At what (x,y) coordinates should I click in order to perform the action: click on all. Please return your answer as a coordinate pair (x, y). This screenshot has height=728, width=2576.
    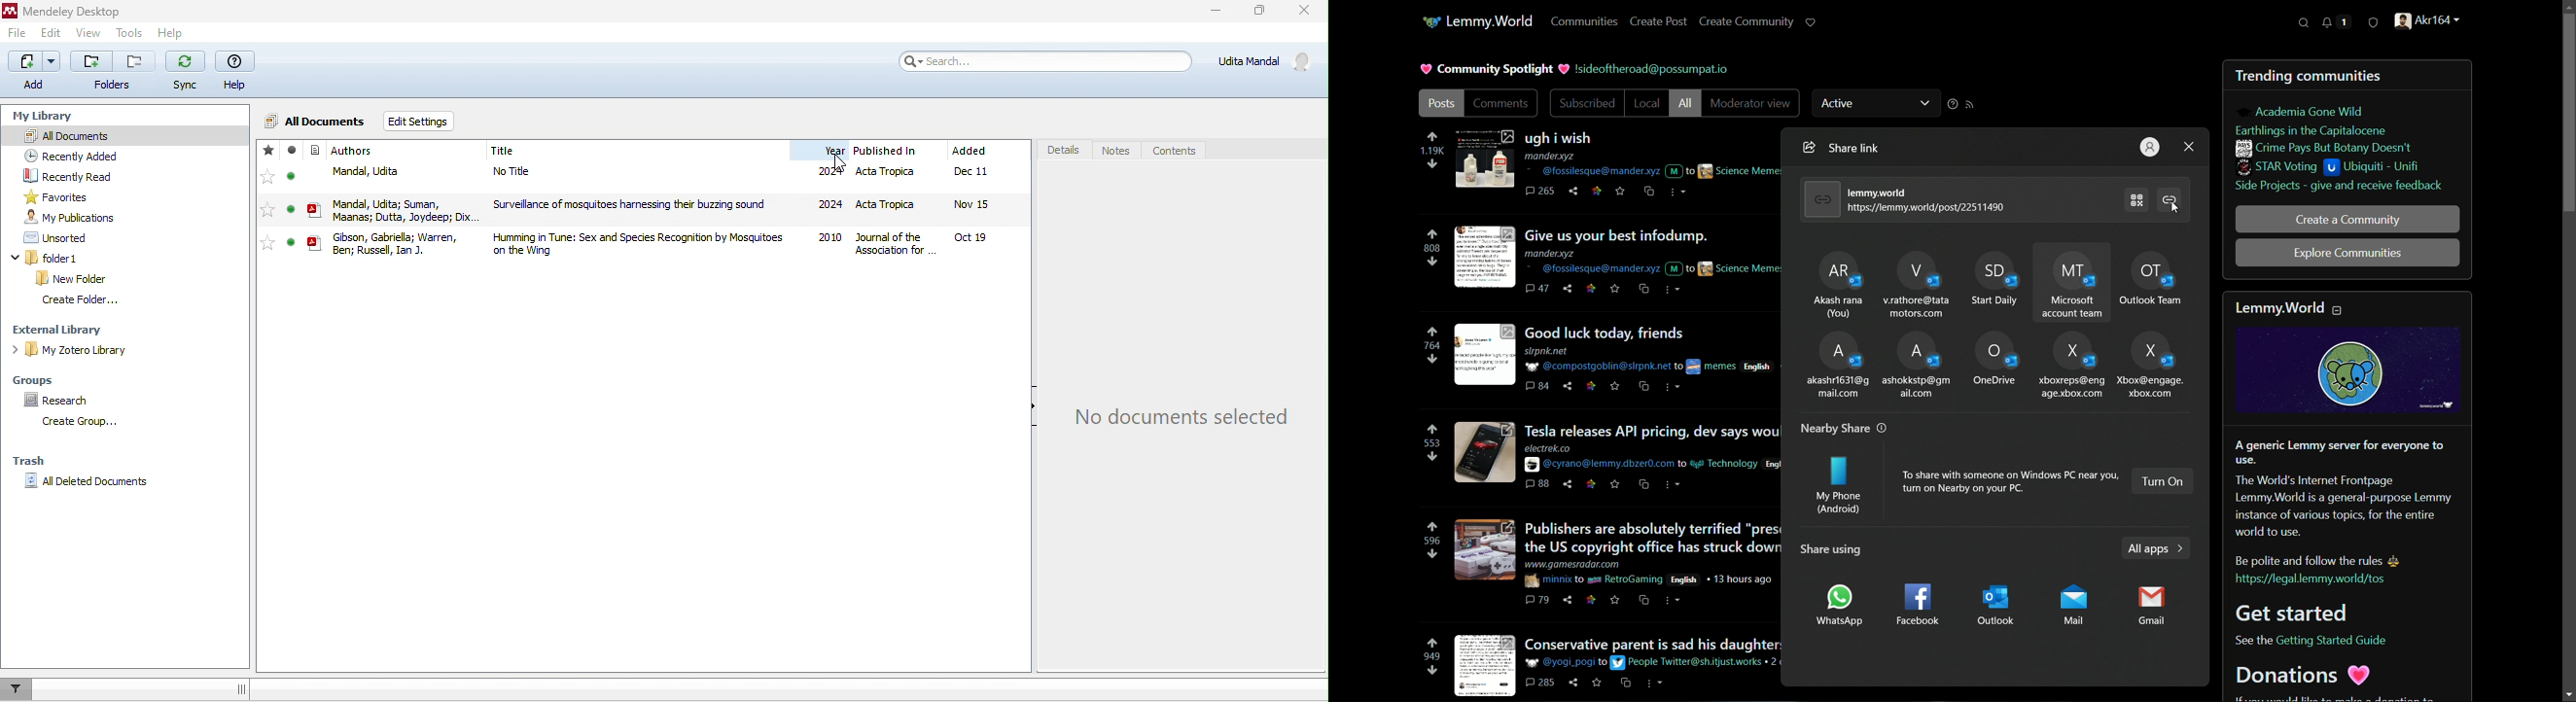
    Looking at the image, I should click on (1685, 104).